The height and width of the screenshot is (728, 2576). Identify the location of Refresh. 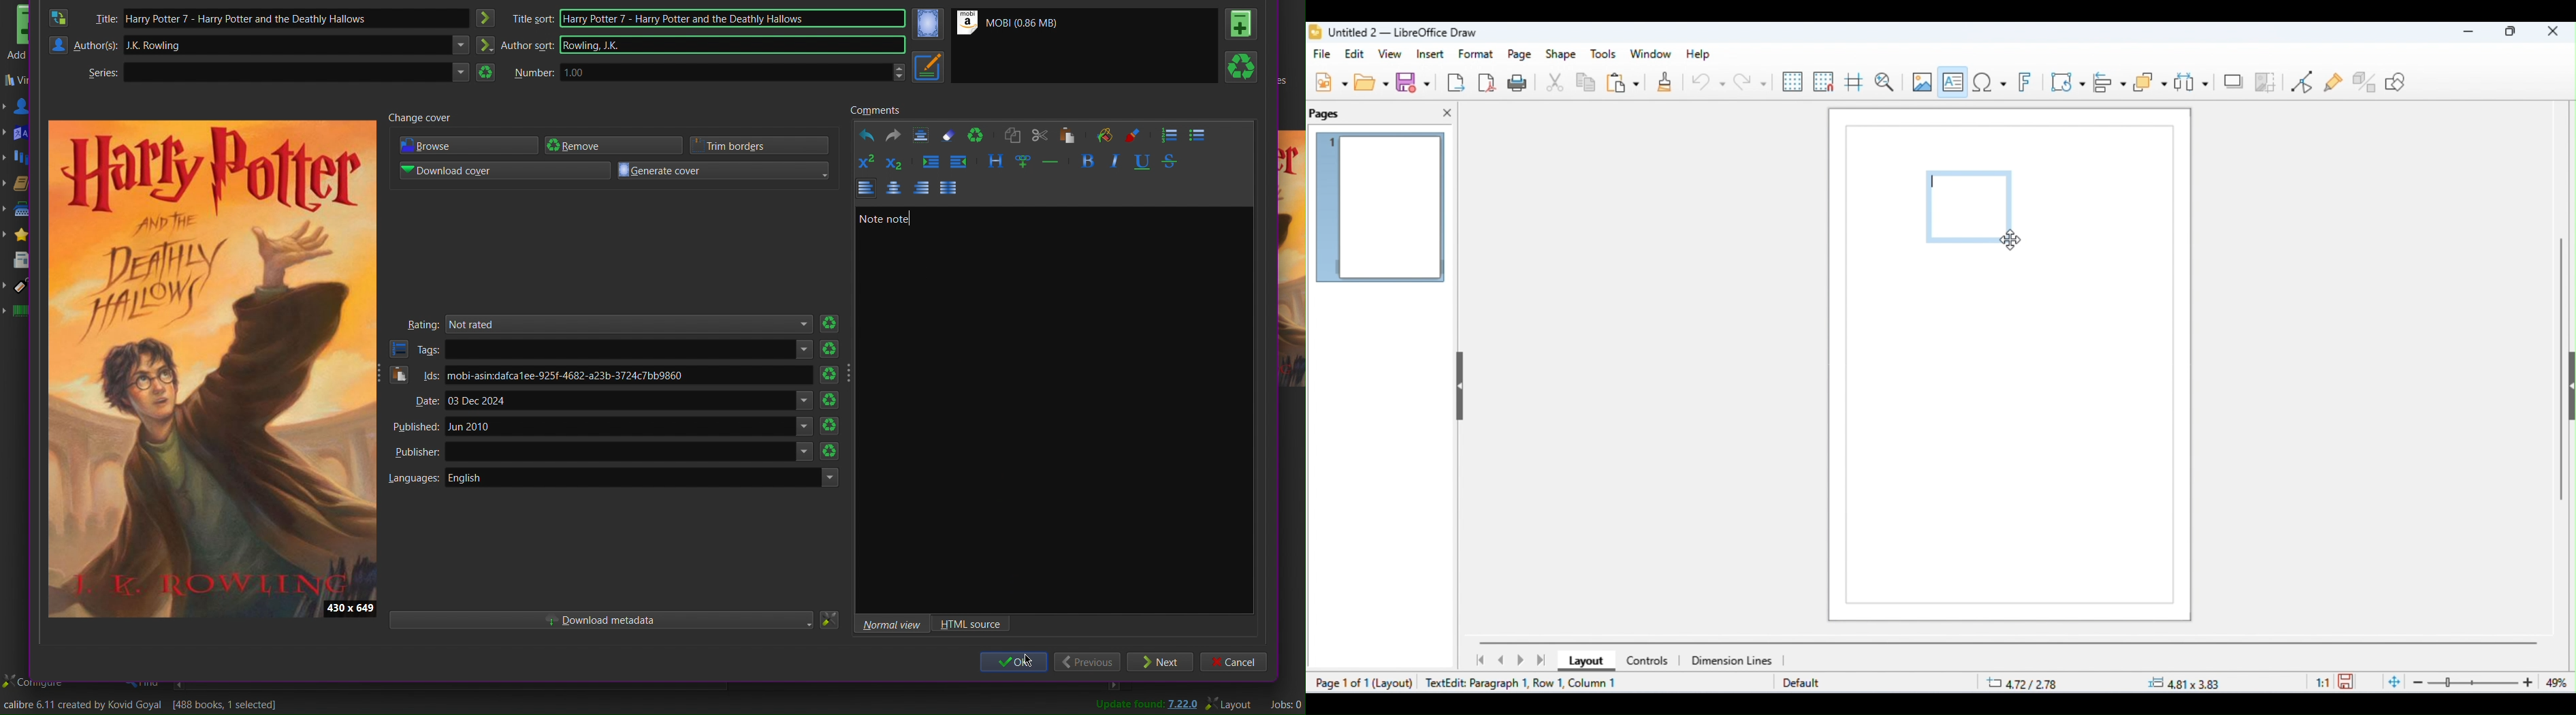
(976, 133).